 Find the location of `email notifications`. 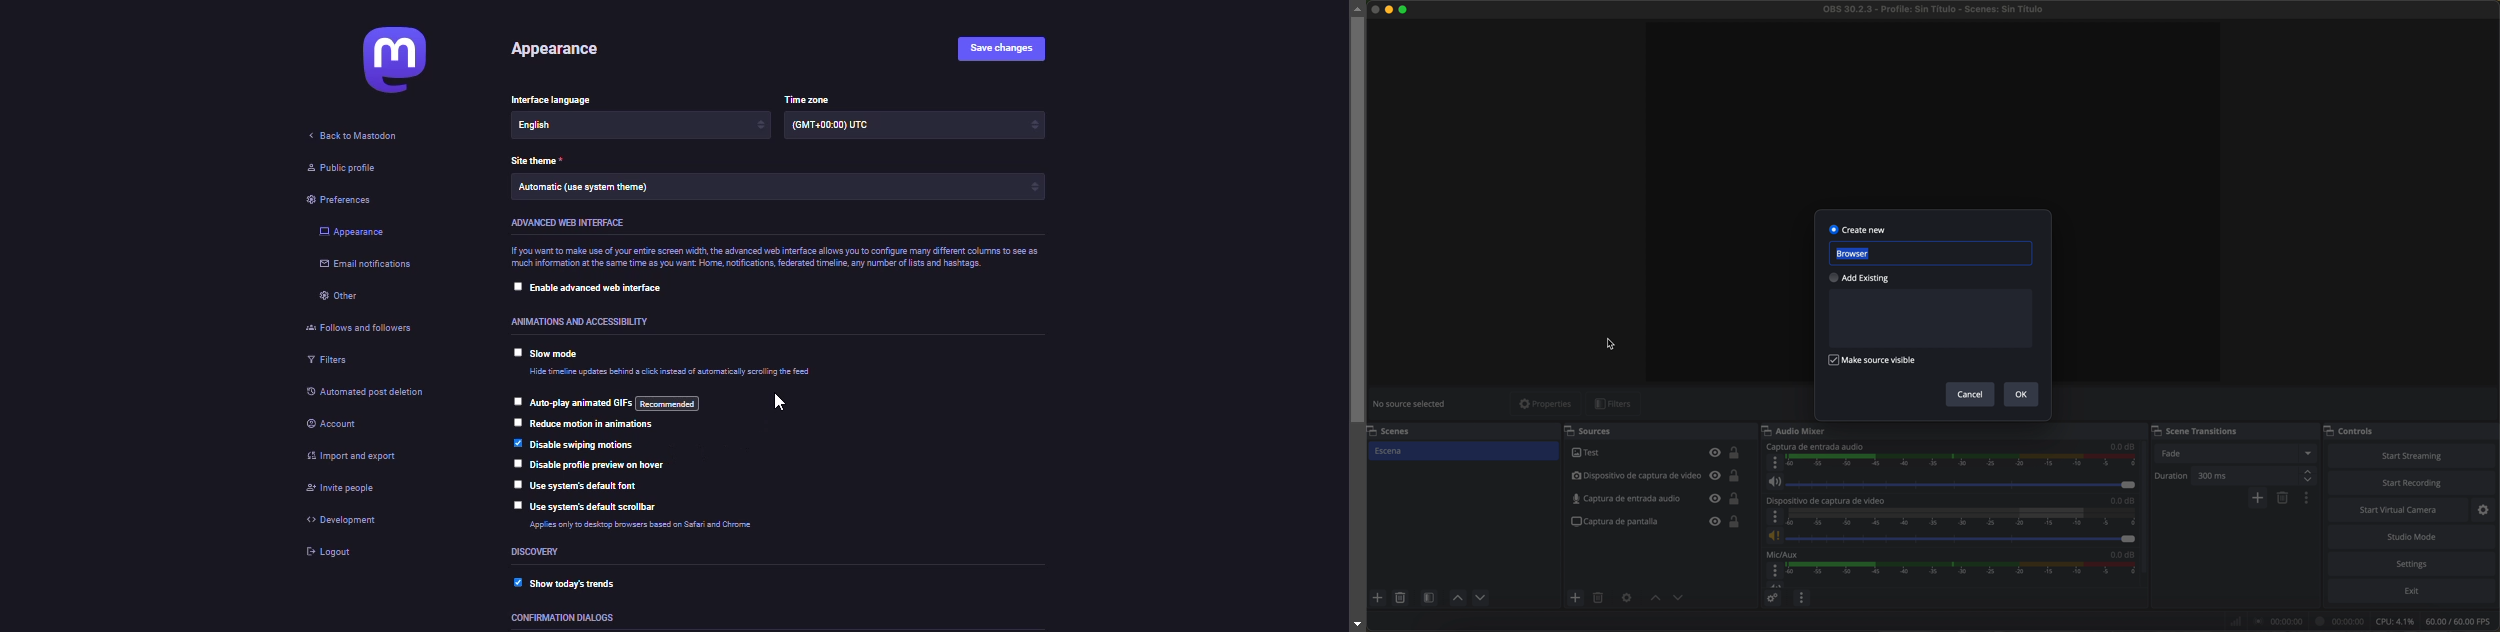

email notifications is located at coordinates (367, 265).